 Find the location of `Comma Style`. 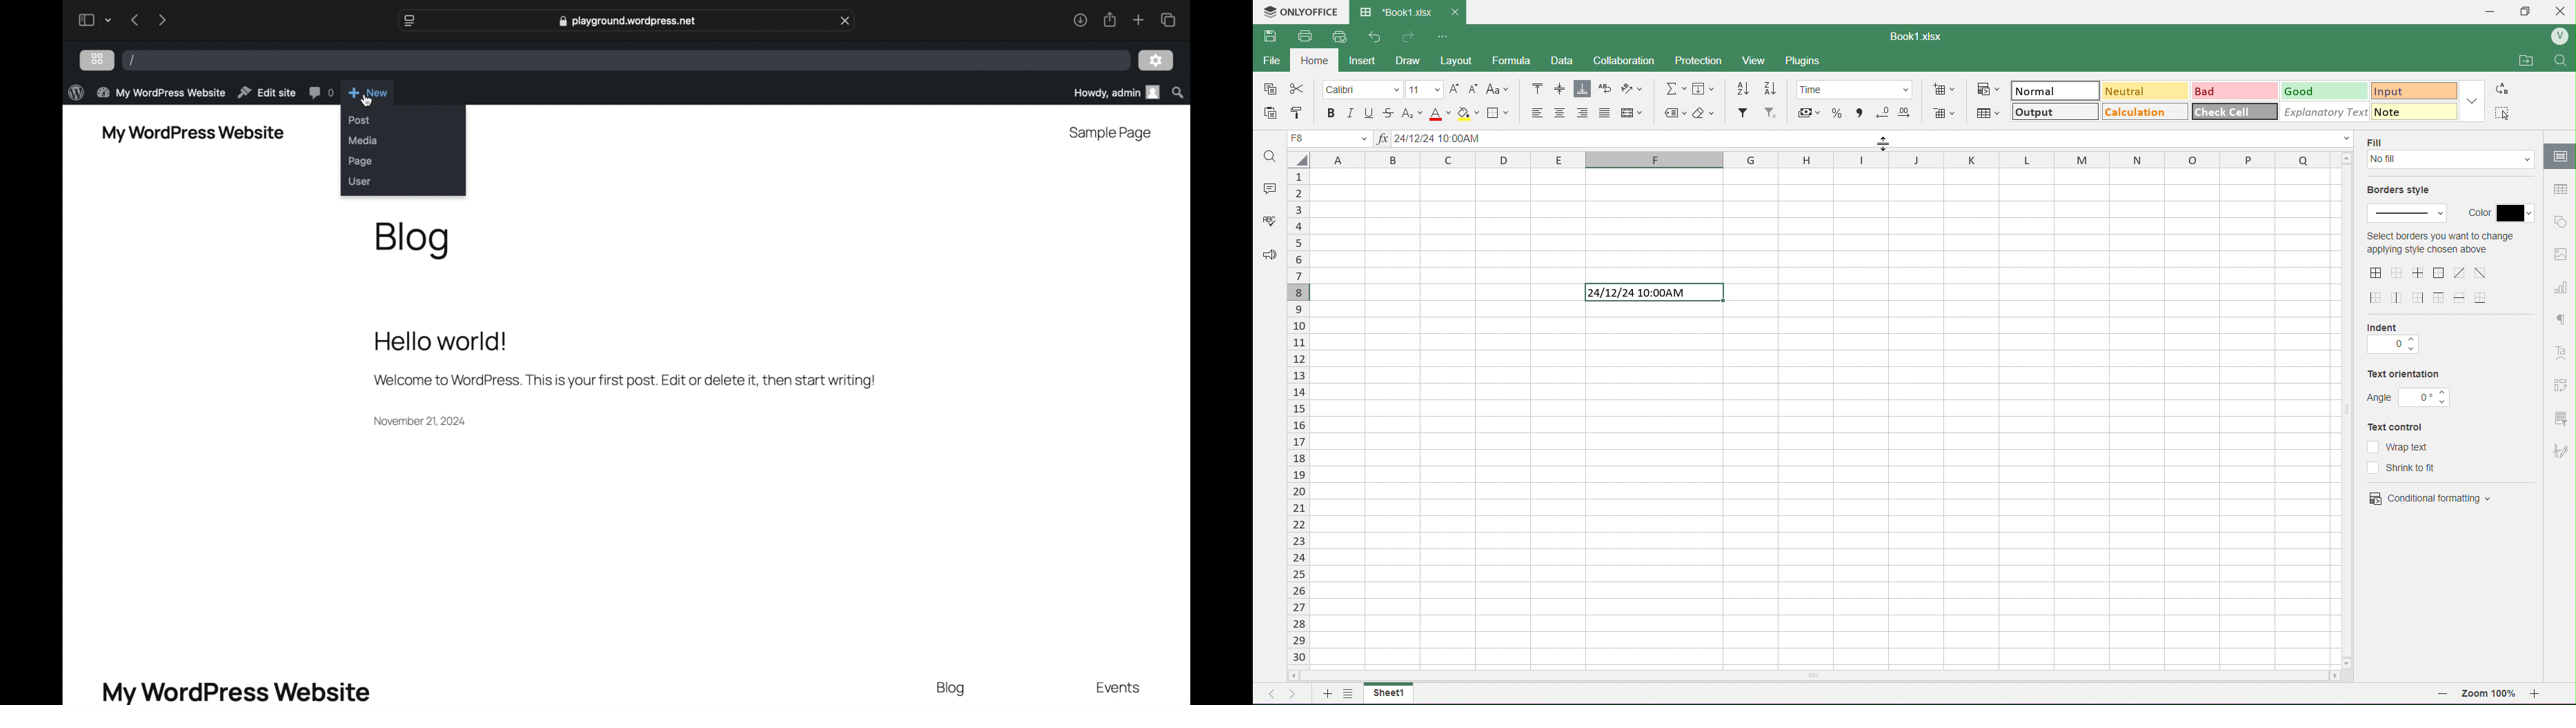

Comma Style is located at coordinates (1859, 111).